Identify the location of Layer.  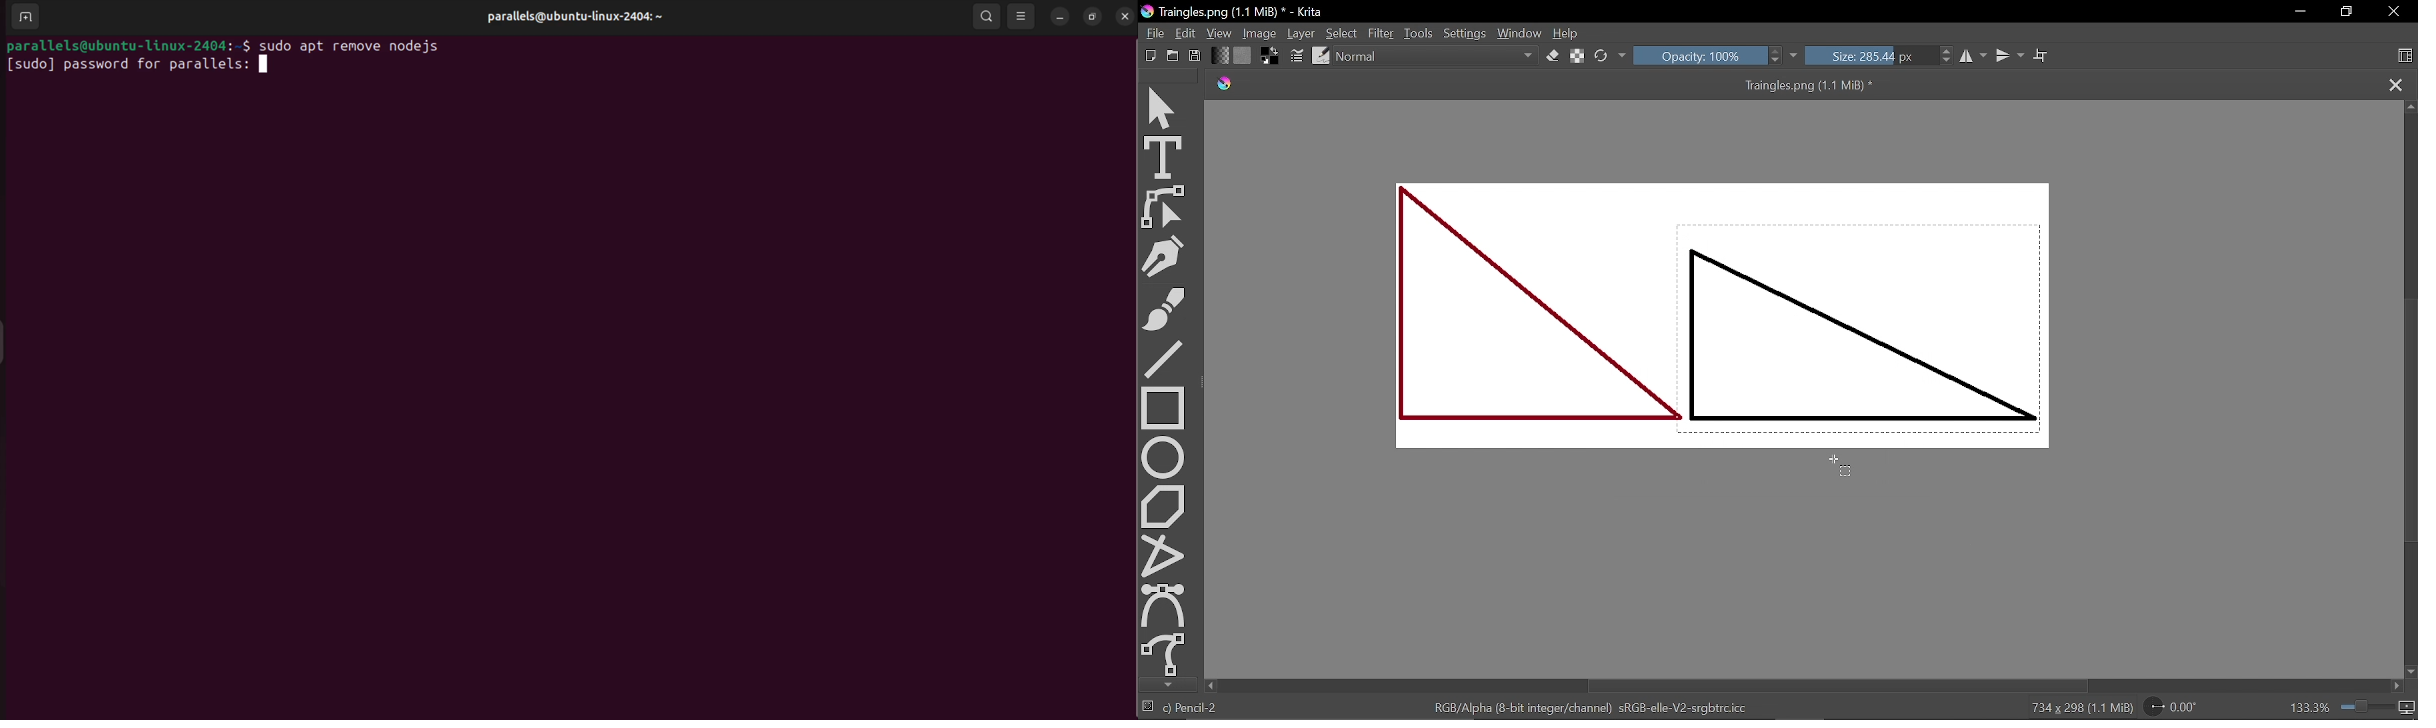
(1302, 33).